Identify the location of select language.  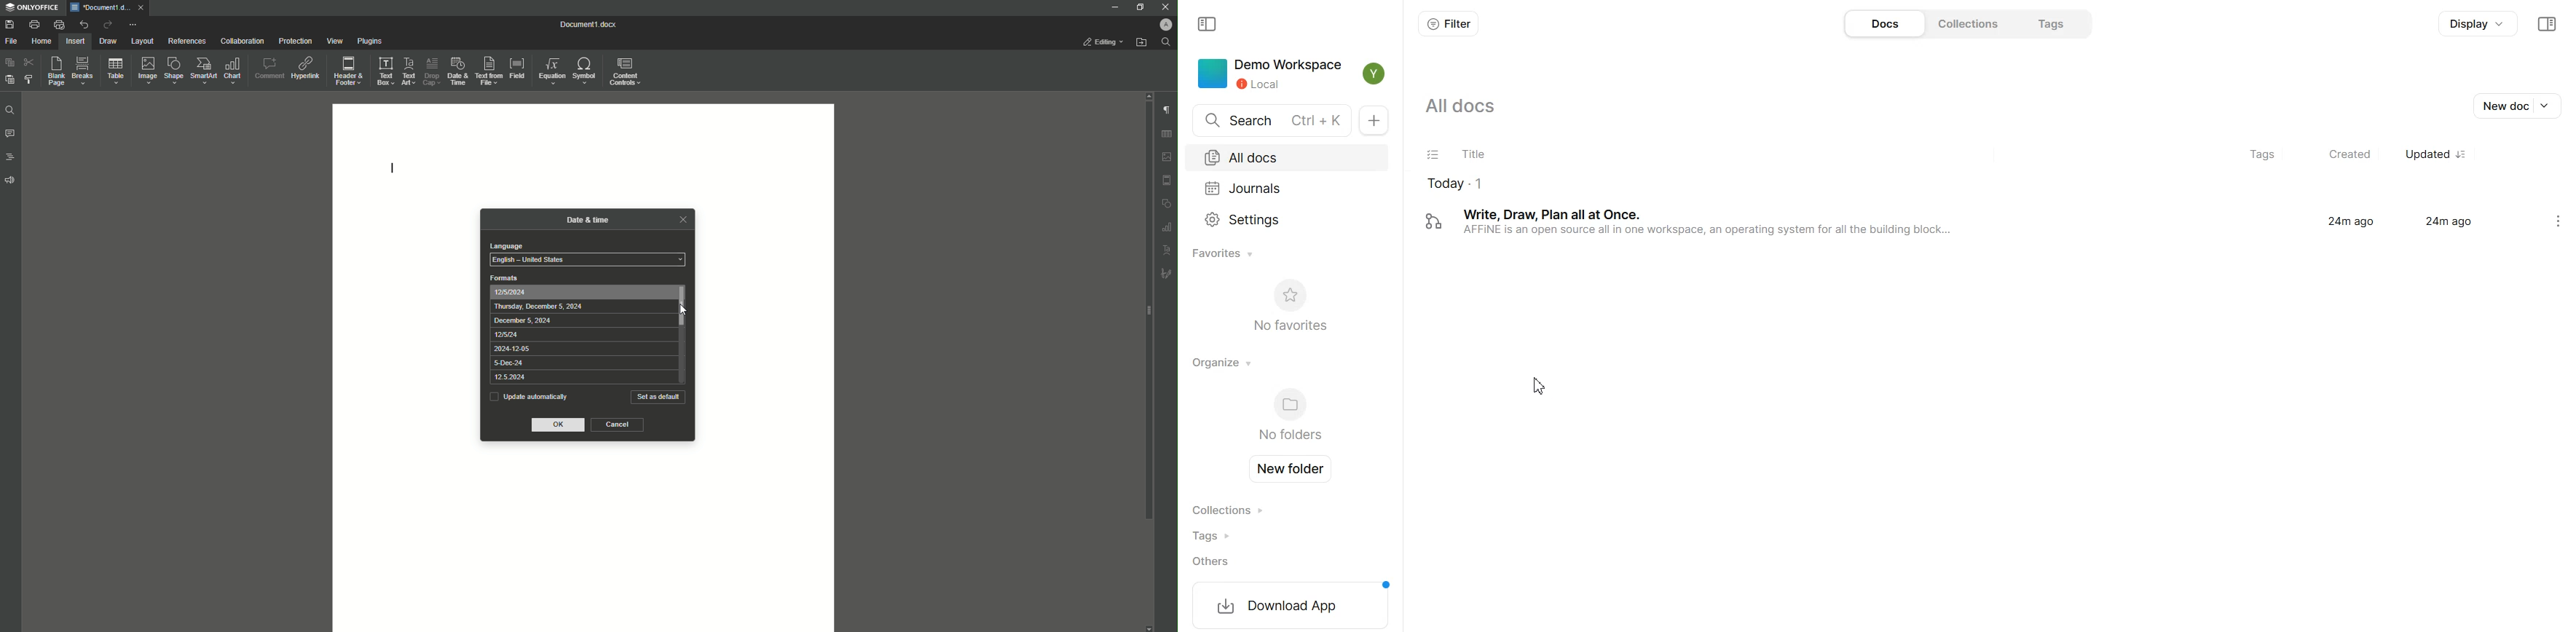
(588, 260).